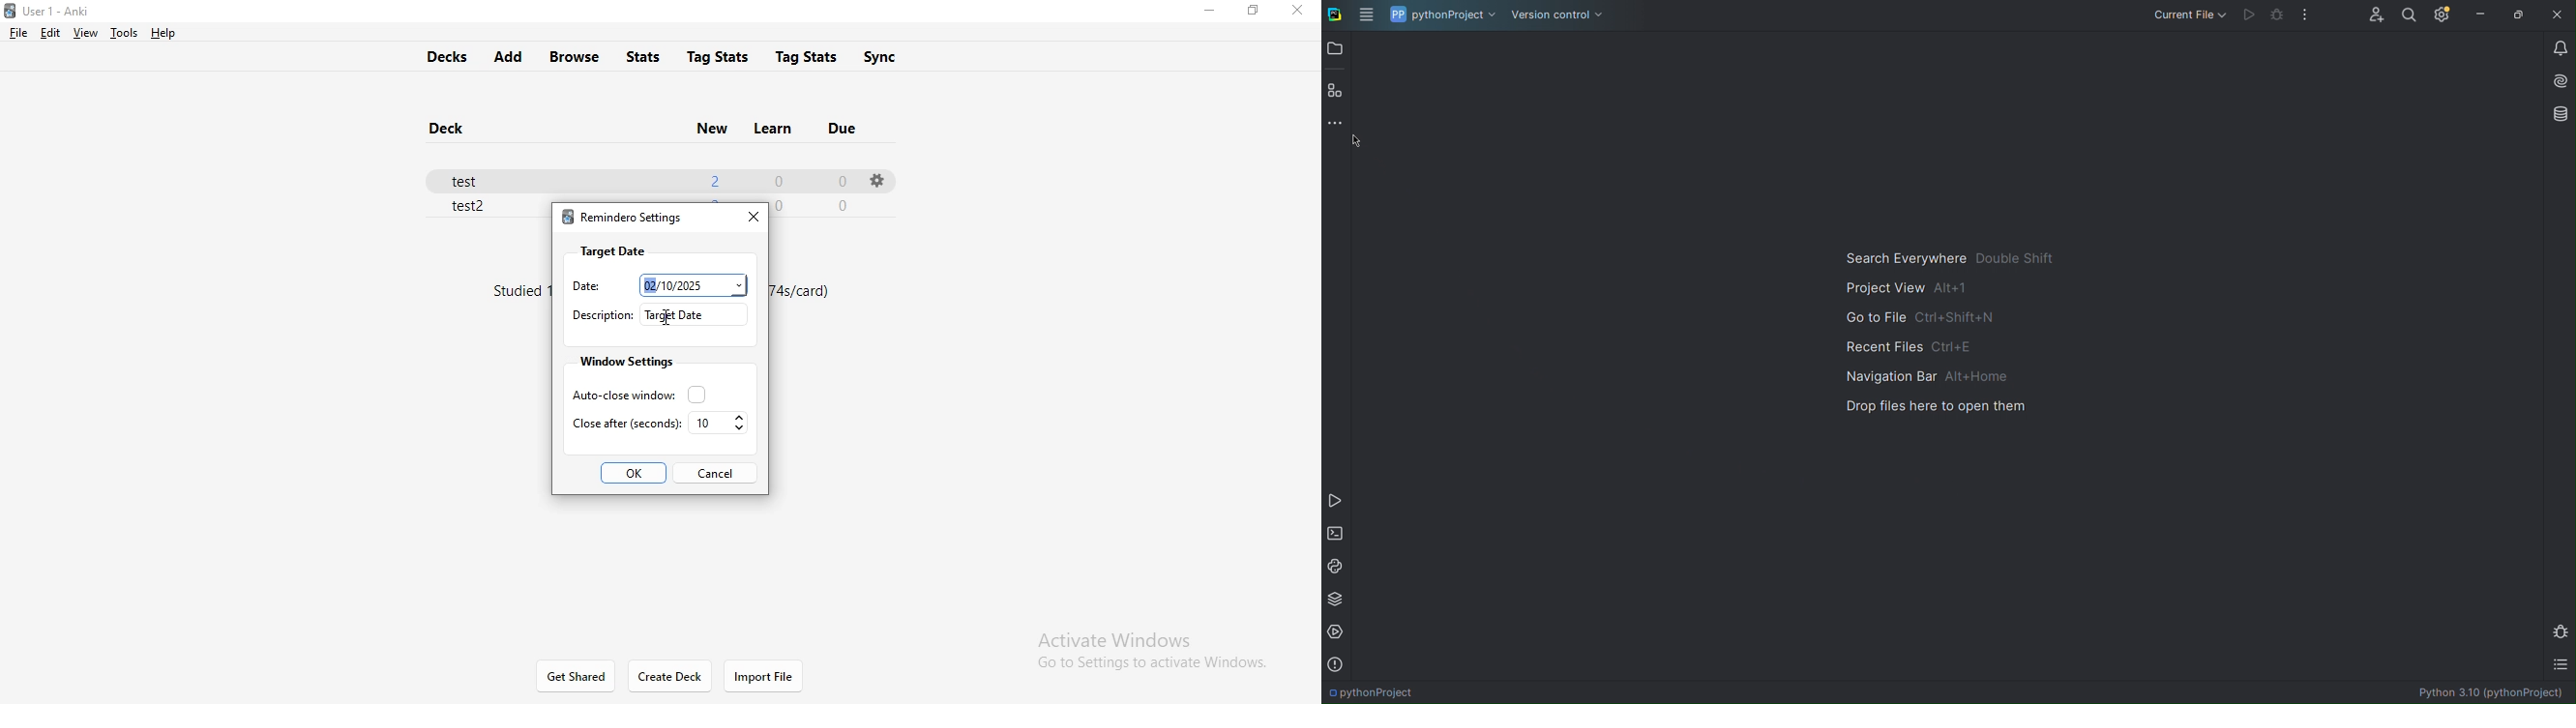 The height and width of the screenshot is (728, 2576). Describe the element at coordinates (473, 178) in the screenshot. I see `test` at that location.